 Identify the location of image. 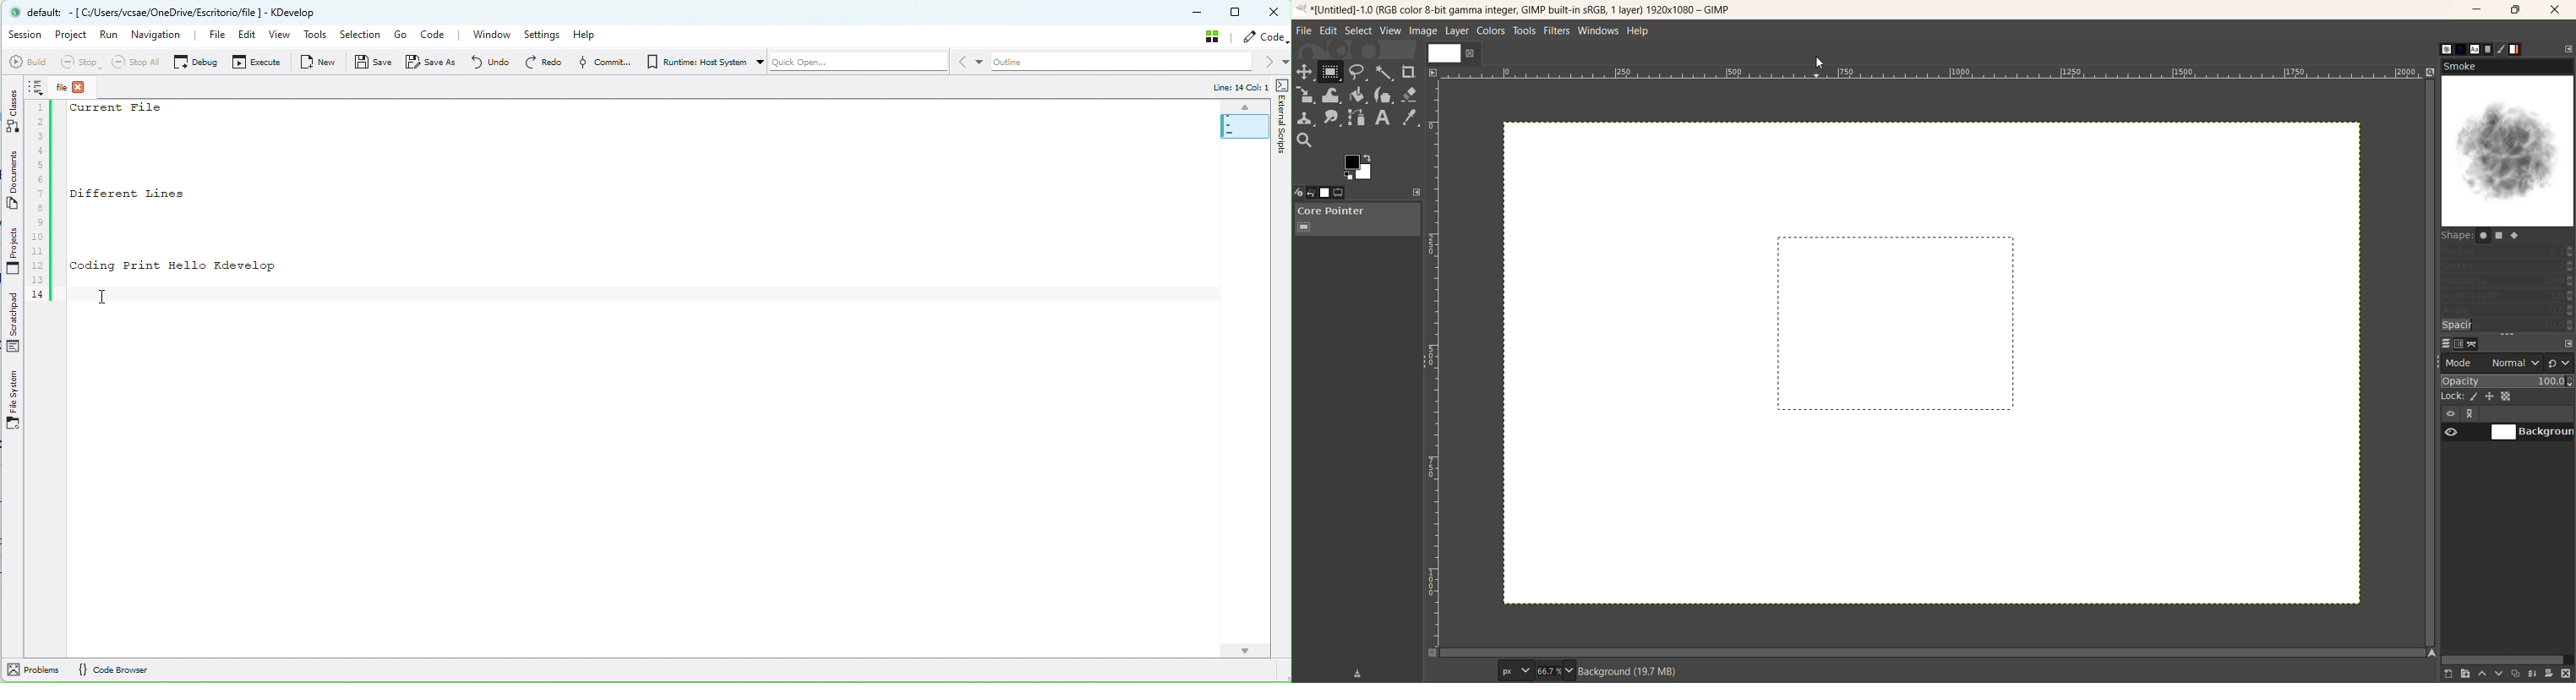
(1423, 32).